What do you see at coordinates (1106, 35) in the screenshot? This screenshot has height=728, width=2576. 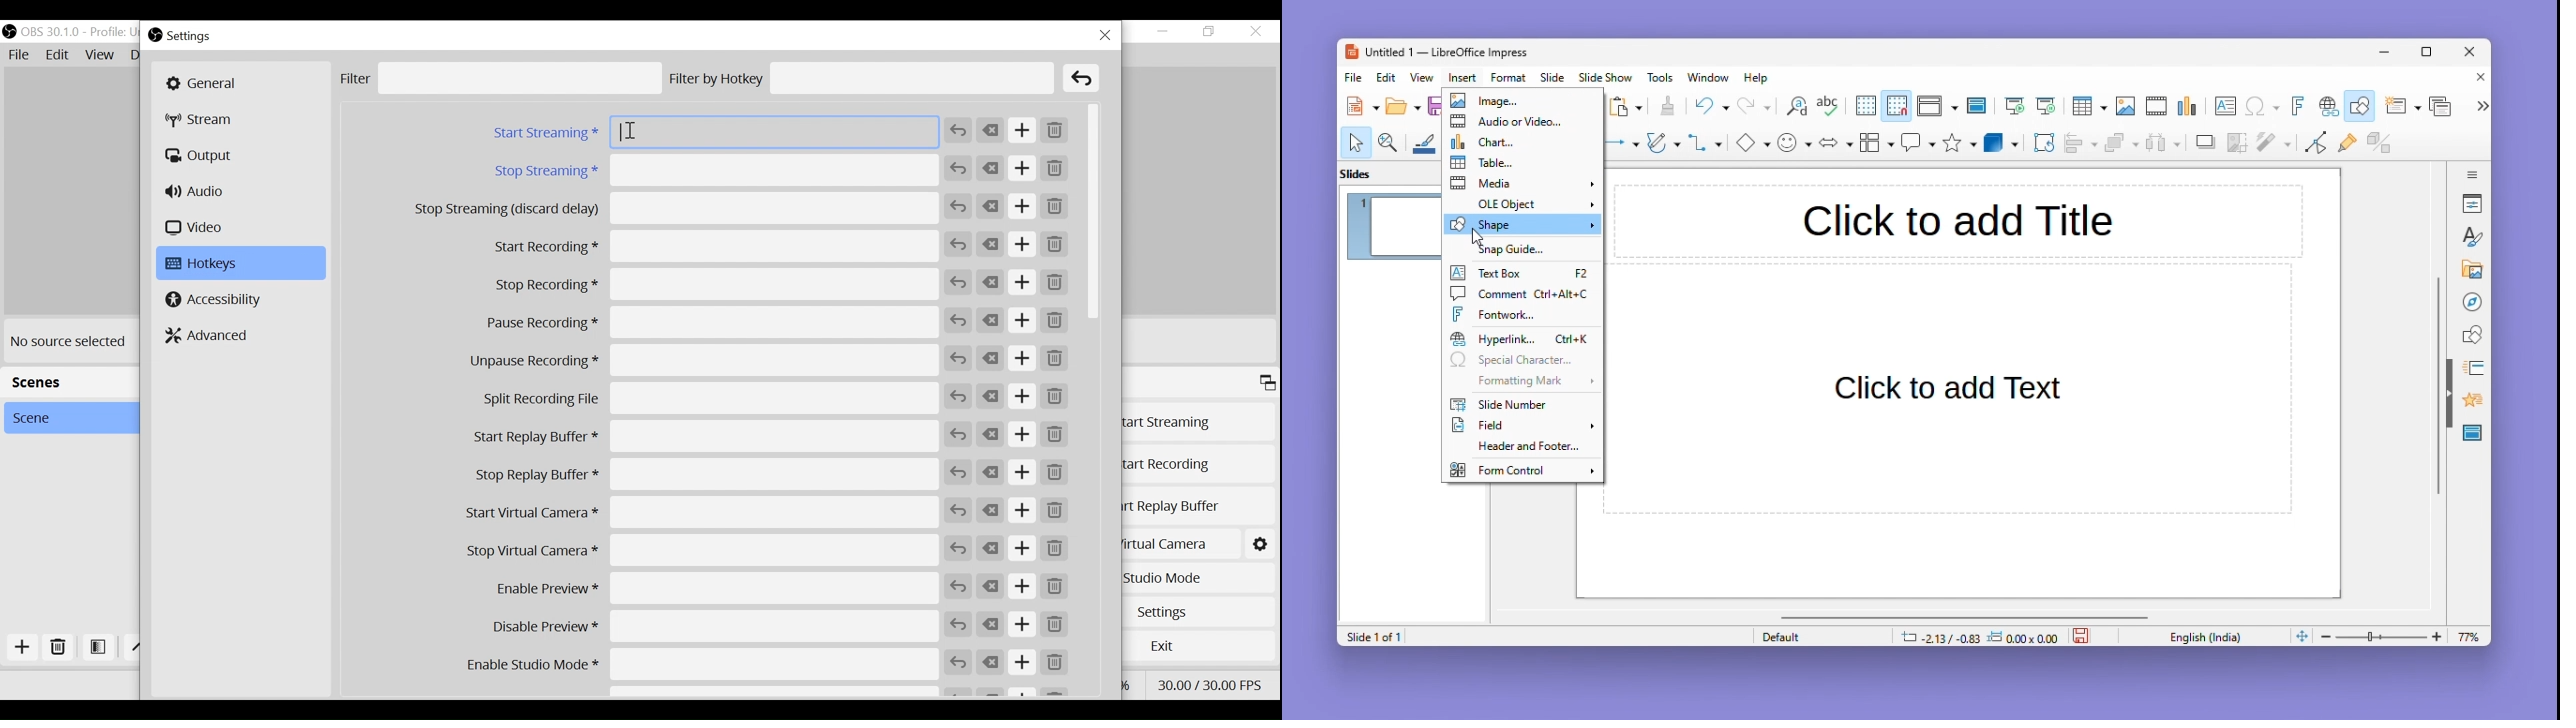 I see `Close` at bounding box center [1106, 35].